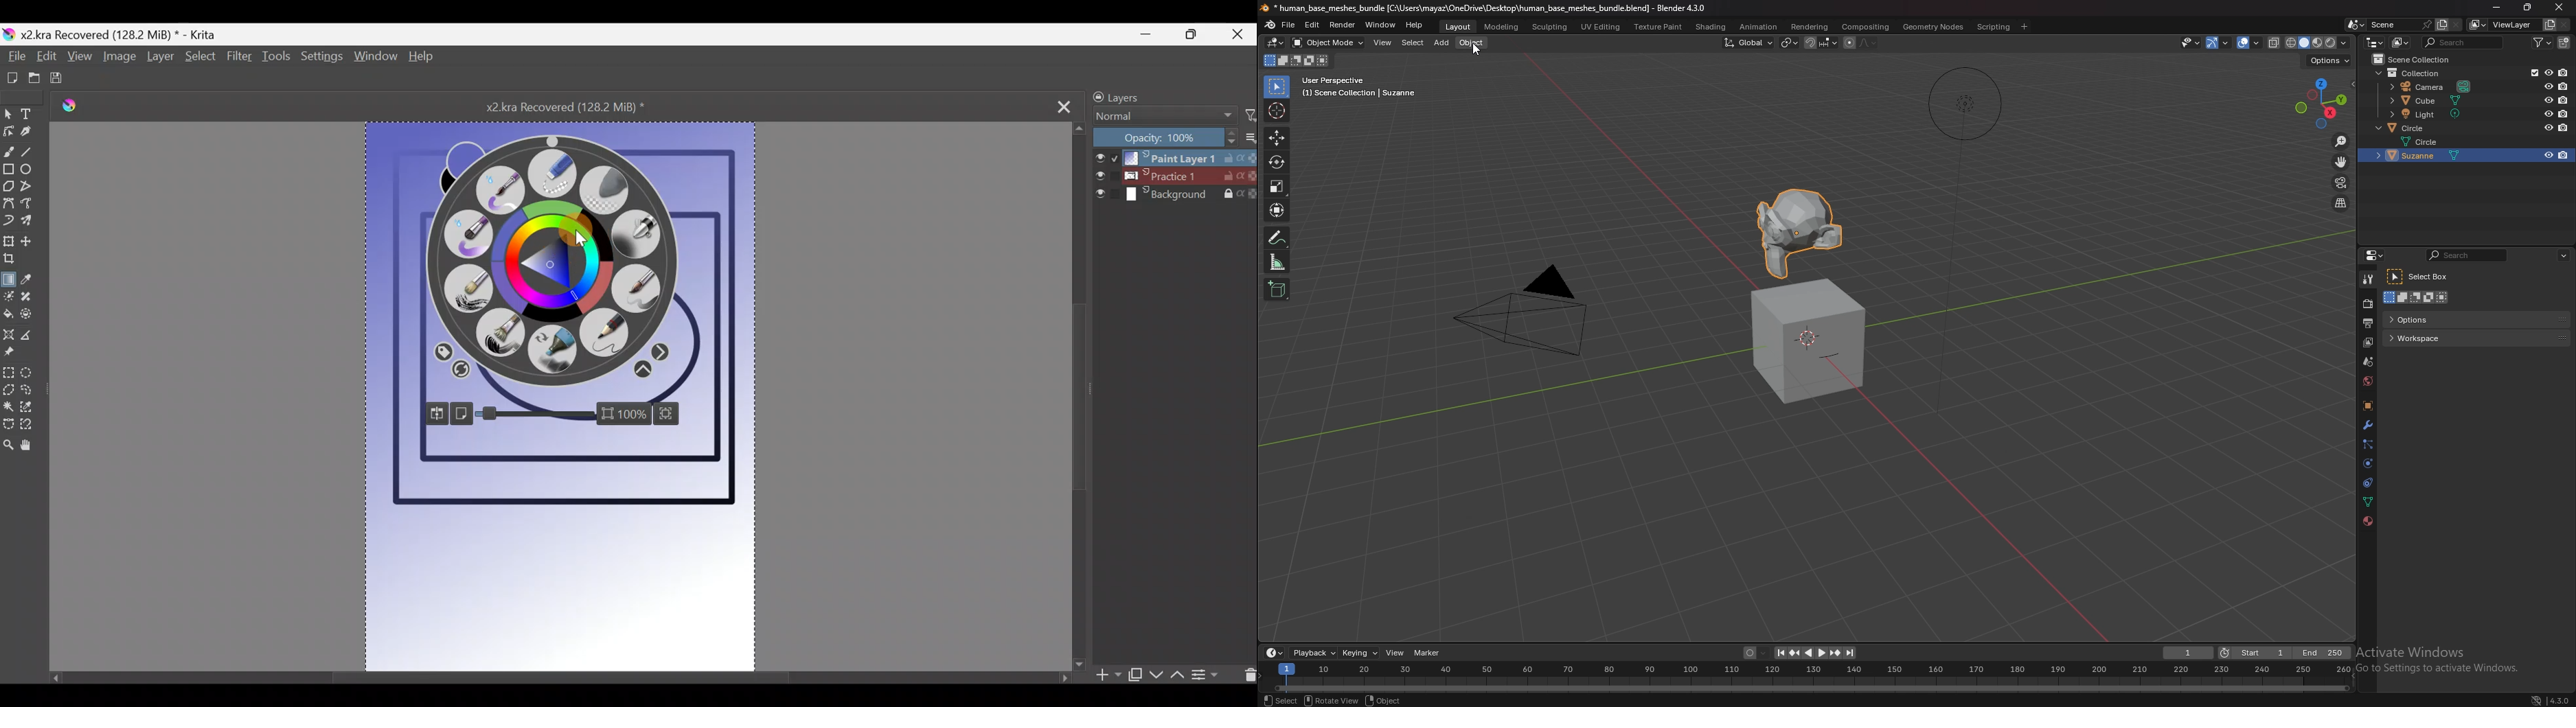  I want to click on hide in viewport, so click(2547, 113).